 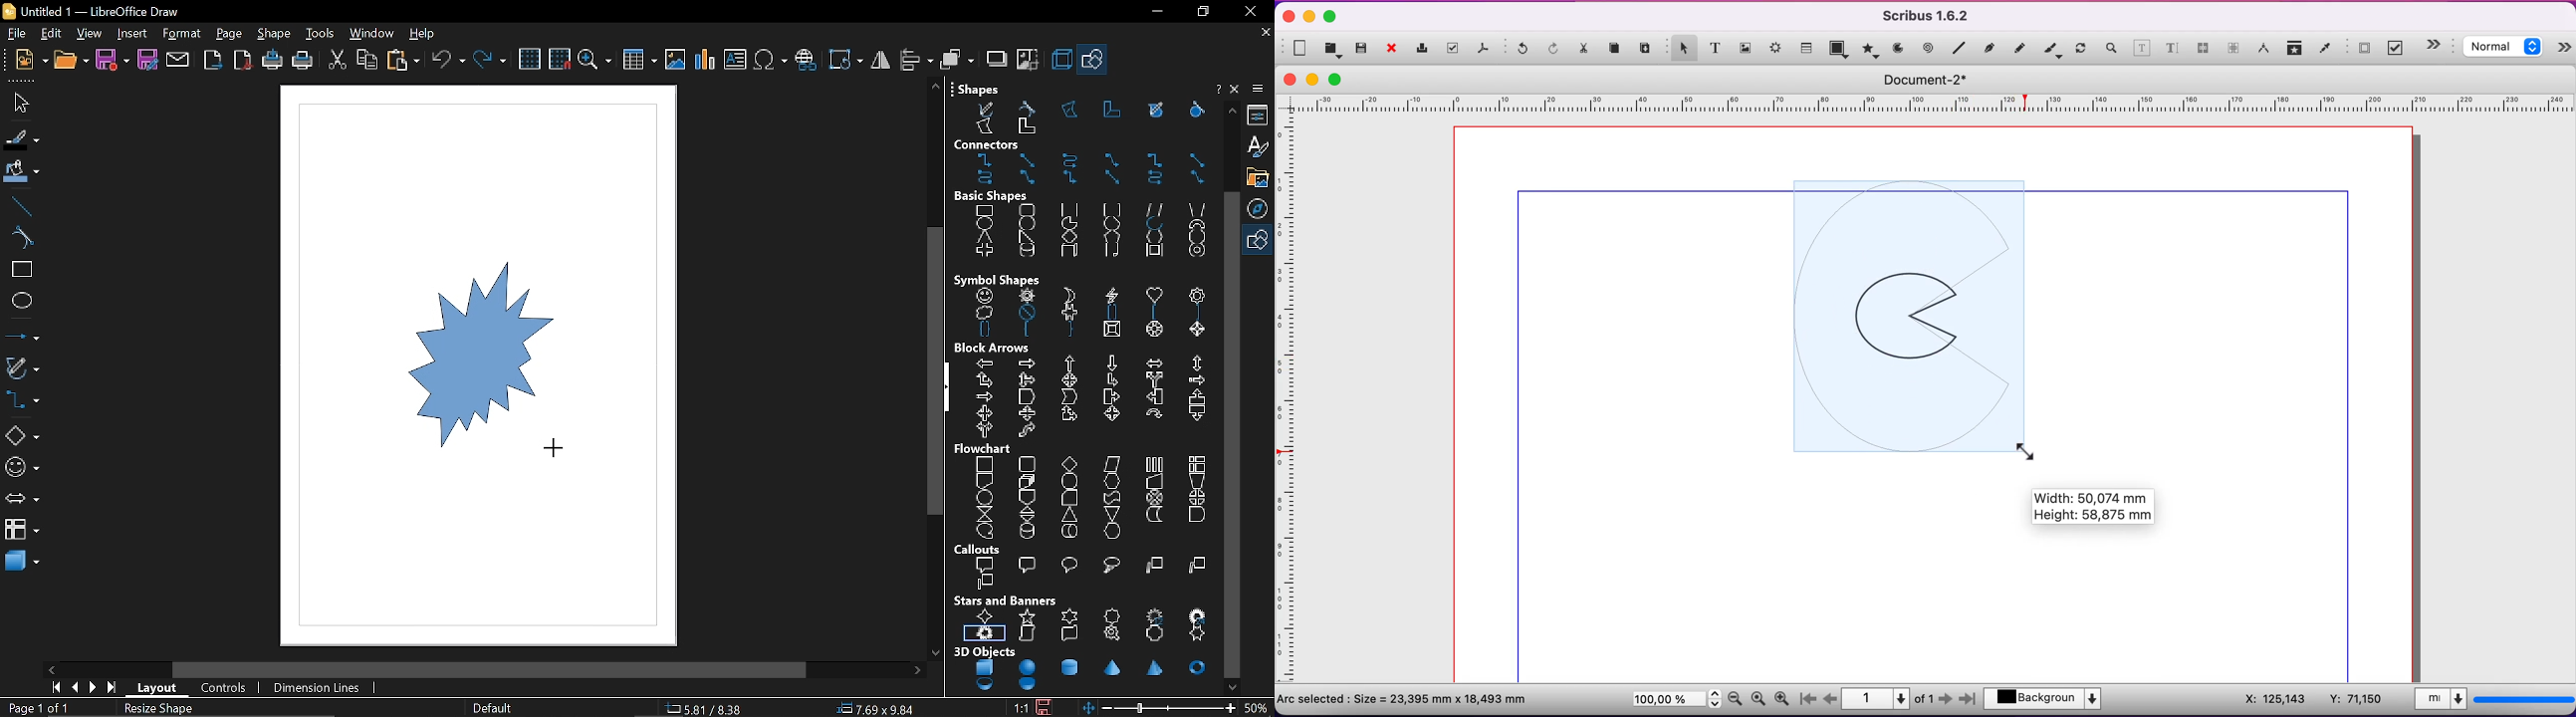 What do you see at coordinates (1260, 241) in the screenshot?
I see `Basic shapes` at bounding box center [1260, 241].